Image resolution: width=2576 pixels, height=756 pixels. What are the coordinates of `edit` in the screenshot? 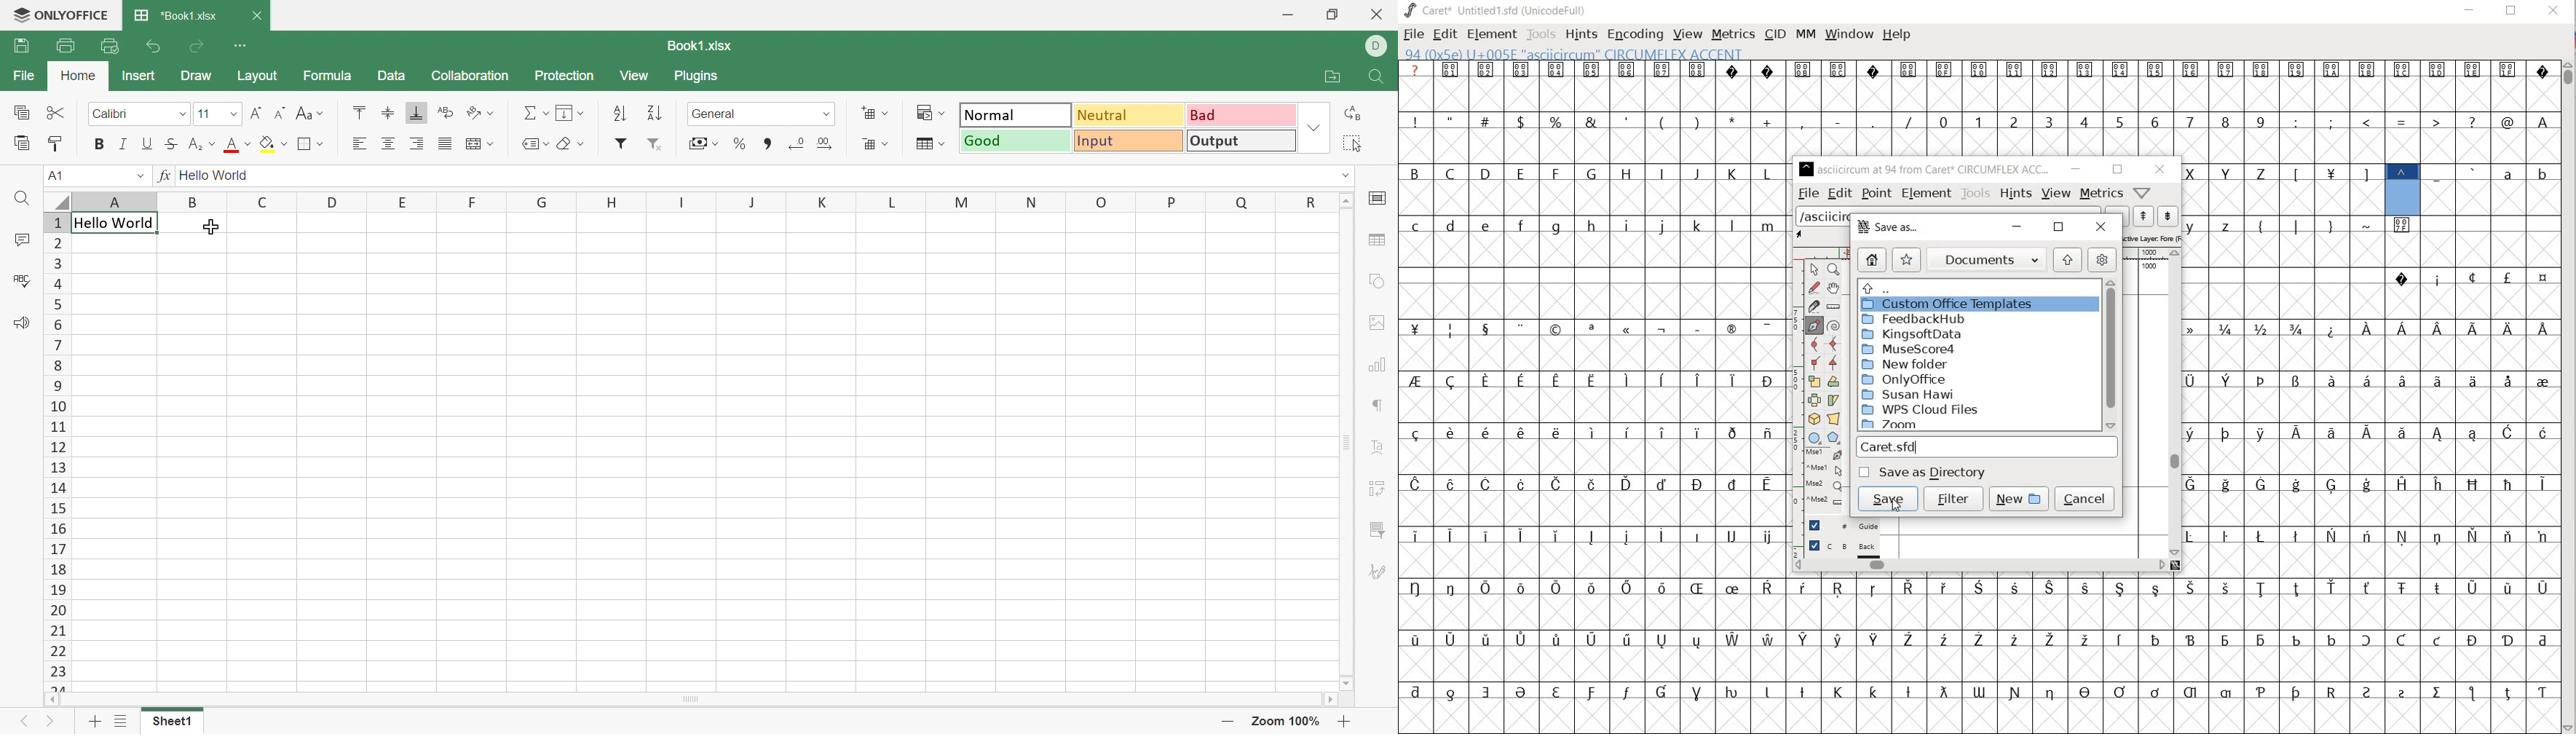 It's located at (1840, 194).